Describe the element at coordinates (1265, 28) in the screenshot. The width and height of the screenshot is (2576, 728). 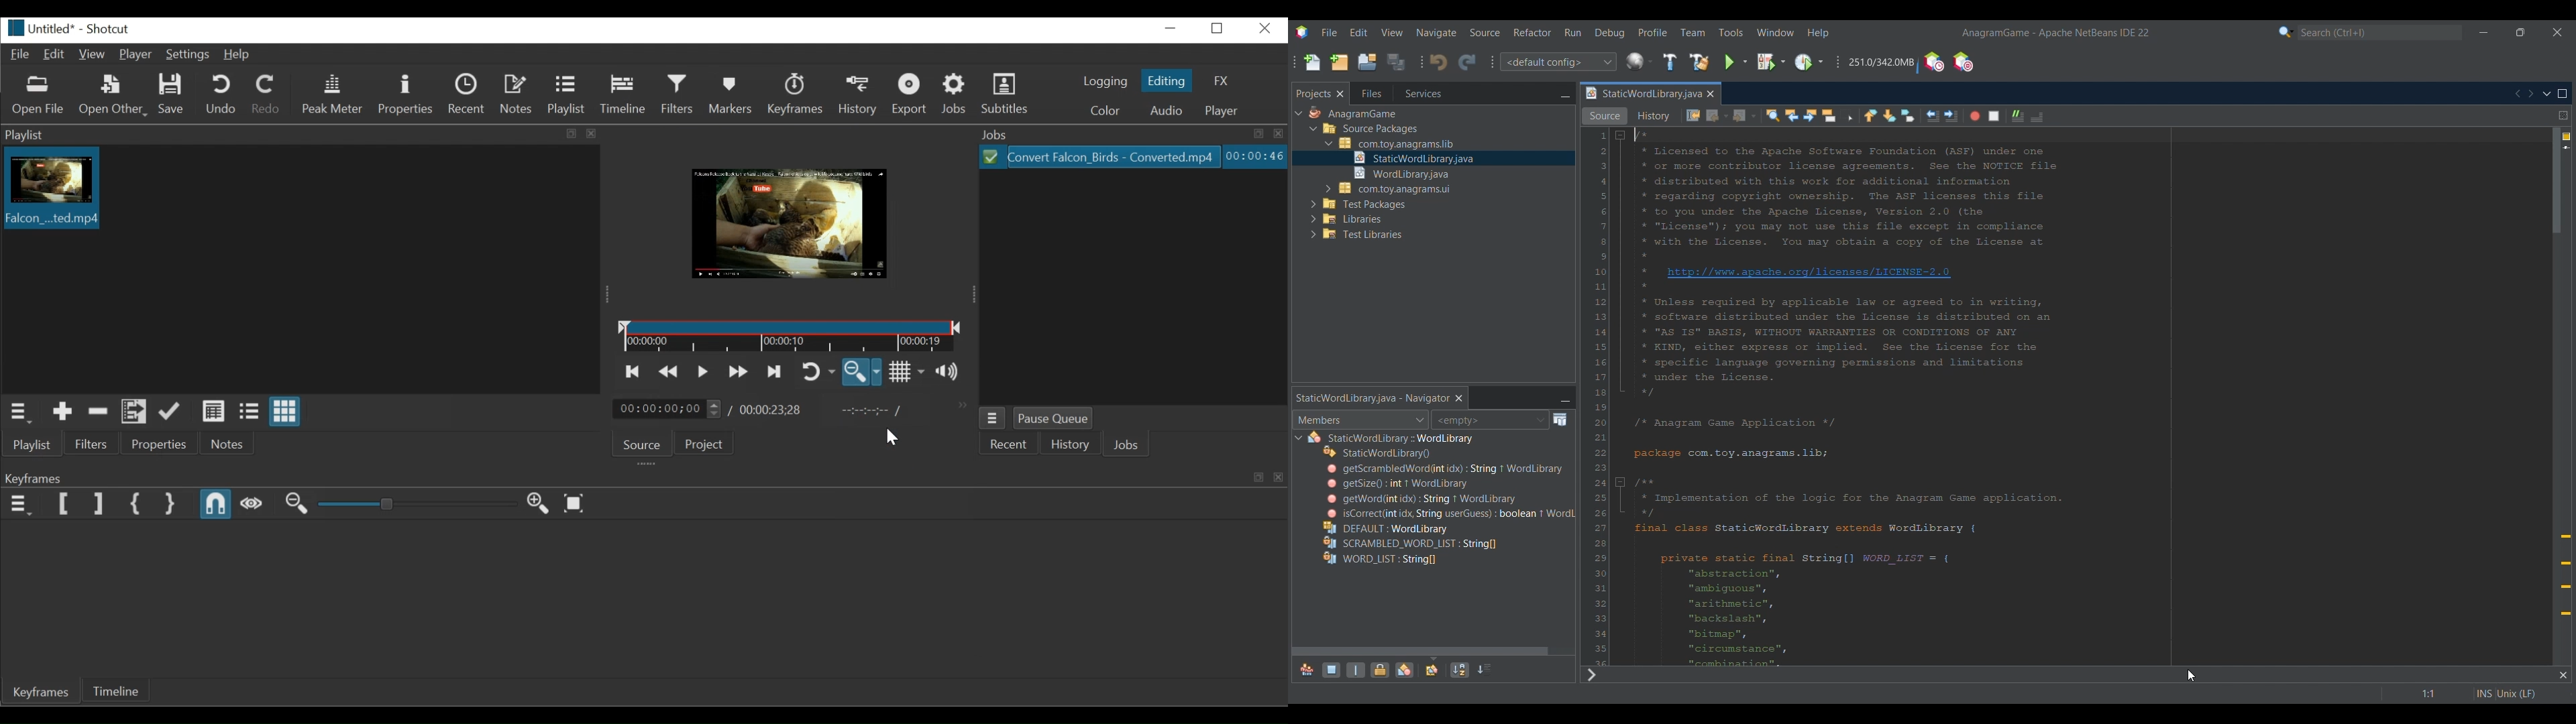
I see `Close` at that location.